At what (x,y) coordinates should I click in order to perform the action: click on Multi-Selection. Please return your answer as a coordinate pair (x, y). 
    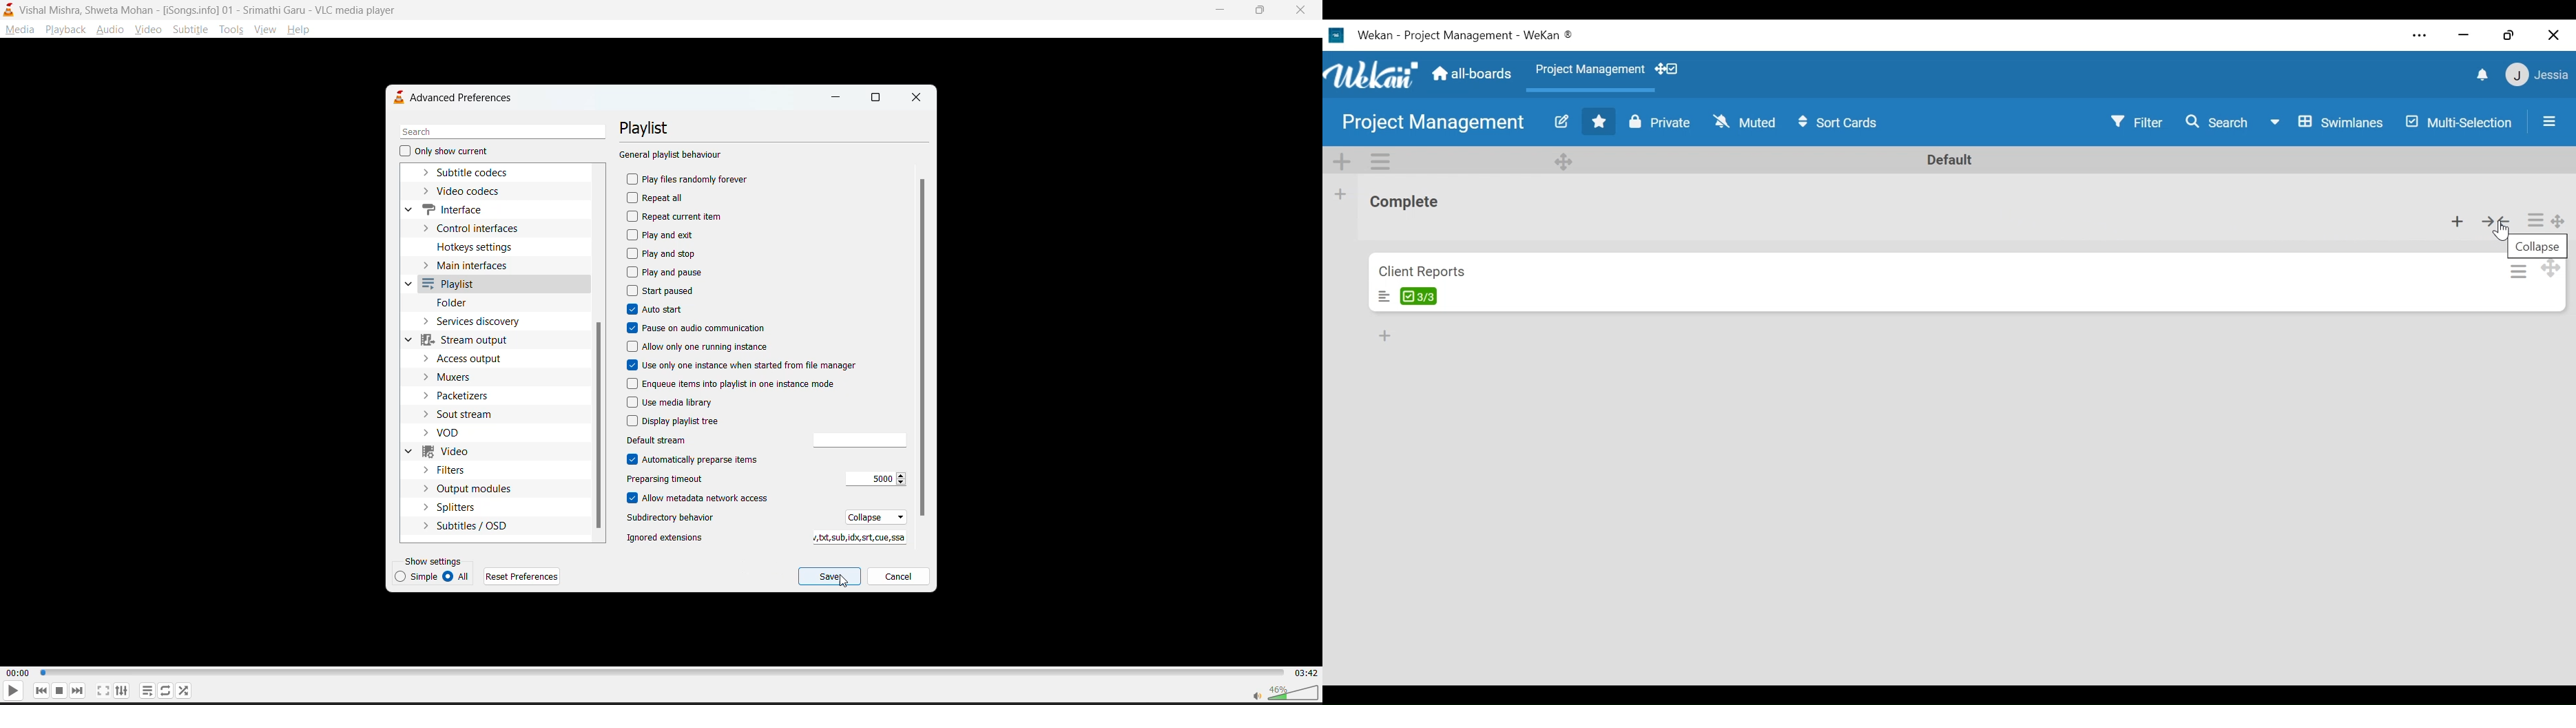
    Looking at the image, I should click on (2459, 123).